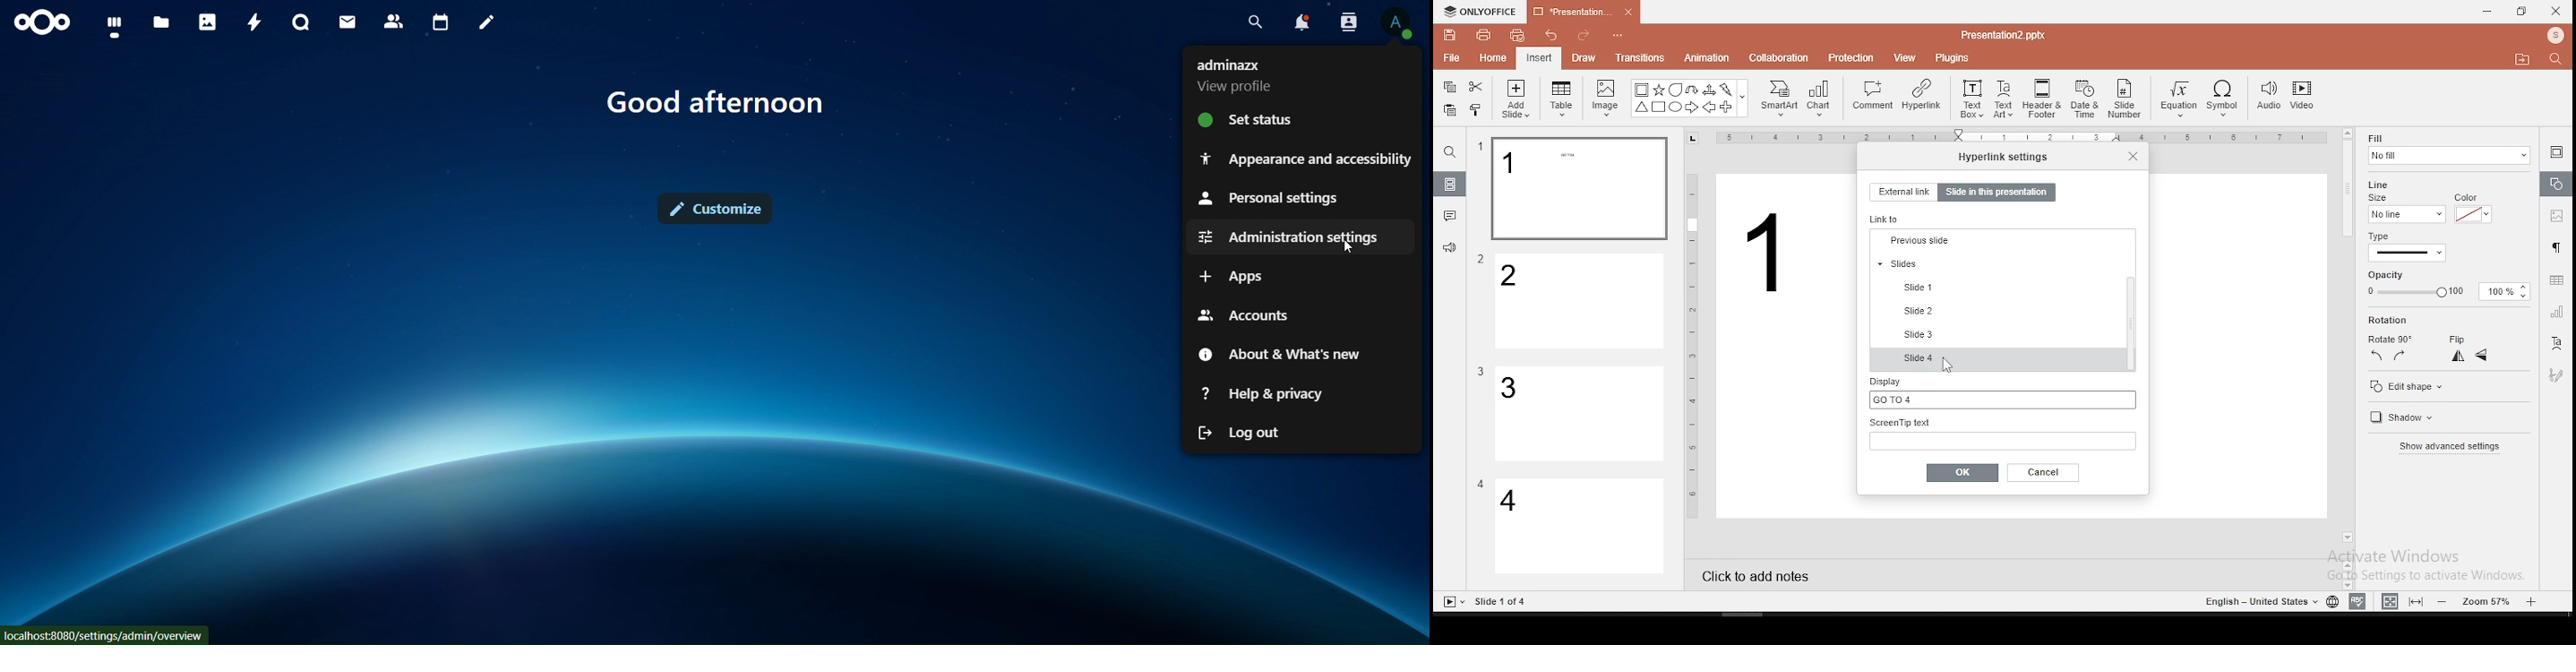 This screenshot has height=672, width=2576. I want to click on clone formatting, so click(1479, 112).